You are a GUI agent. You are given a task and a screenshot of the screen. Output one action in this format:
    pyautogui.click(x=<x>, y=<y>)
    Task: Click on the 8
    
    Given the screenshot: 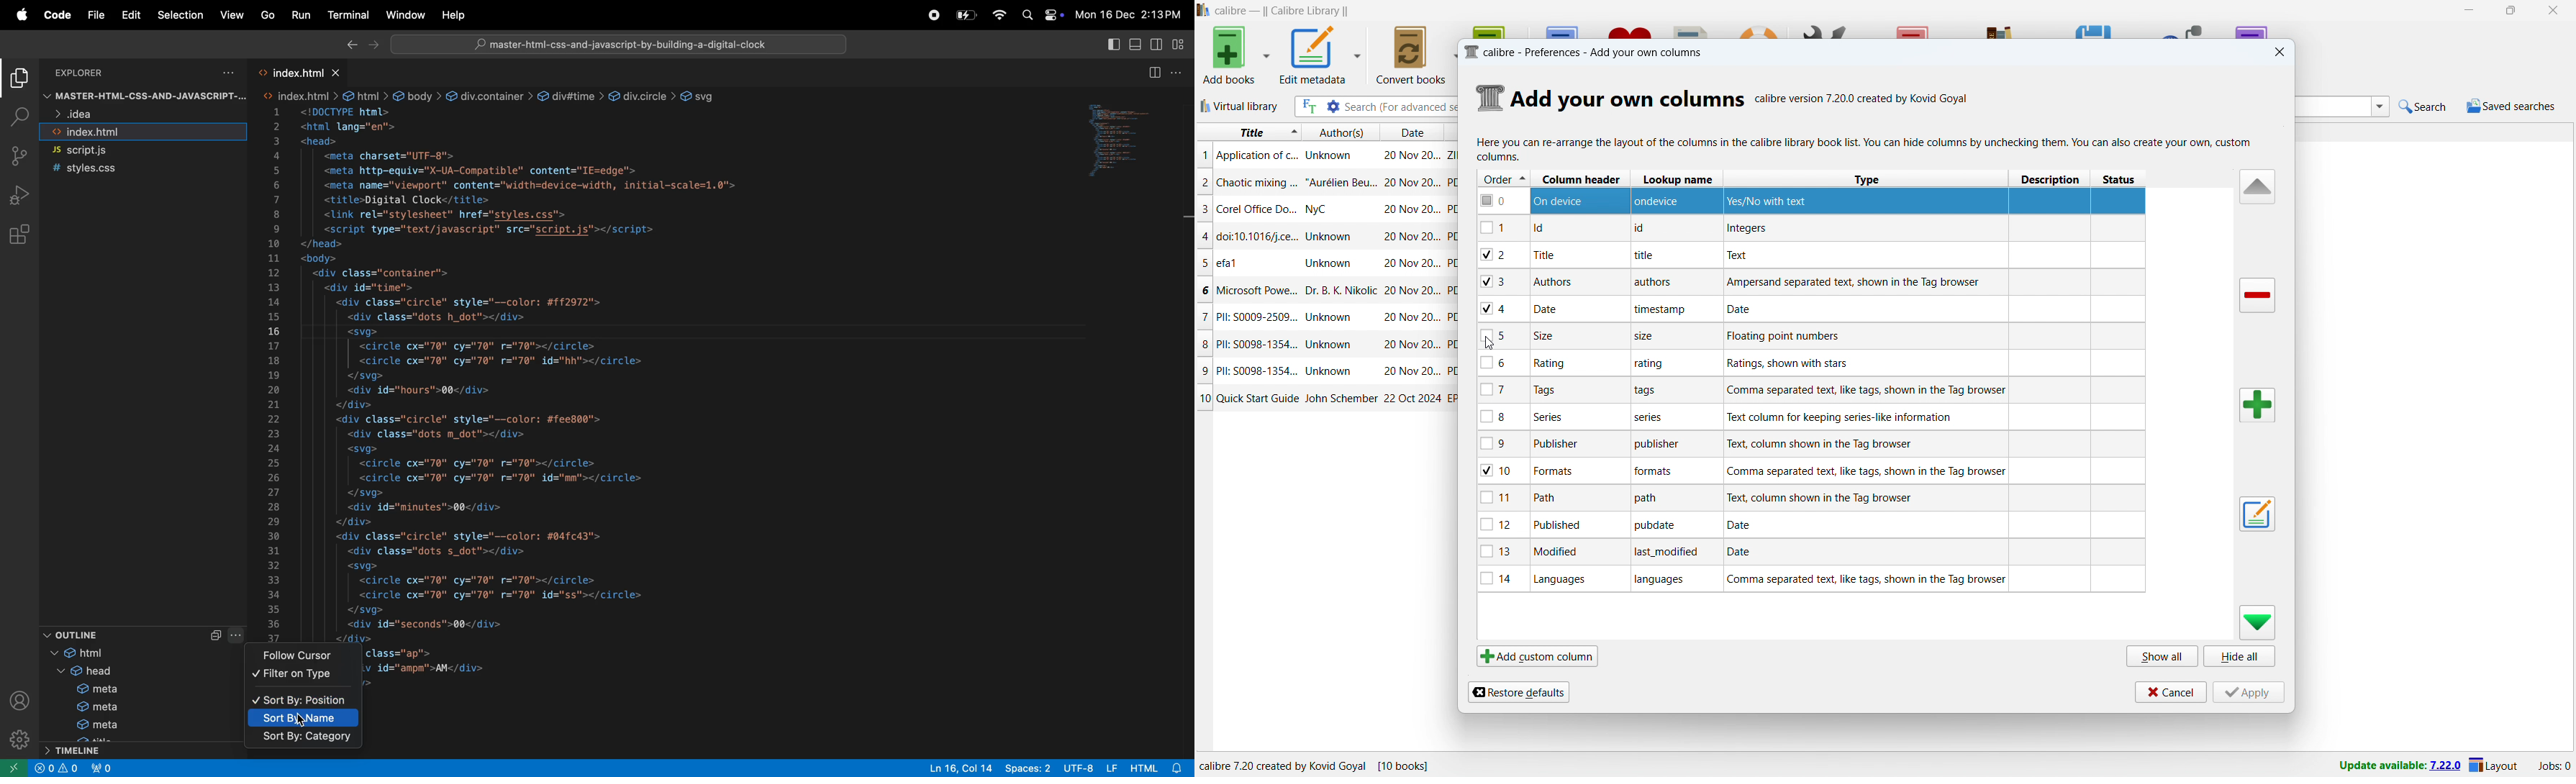 What is the action you would take?
    pyautogui.click(x=1500, y=416)
    